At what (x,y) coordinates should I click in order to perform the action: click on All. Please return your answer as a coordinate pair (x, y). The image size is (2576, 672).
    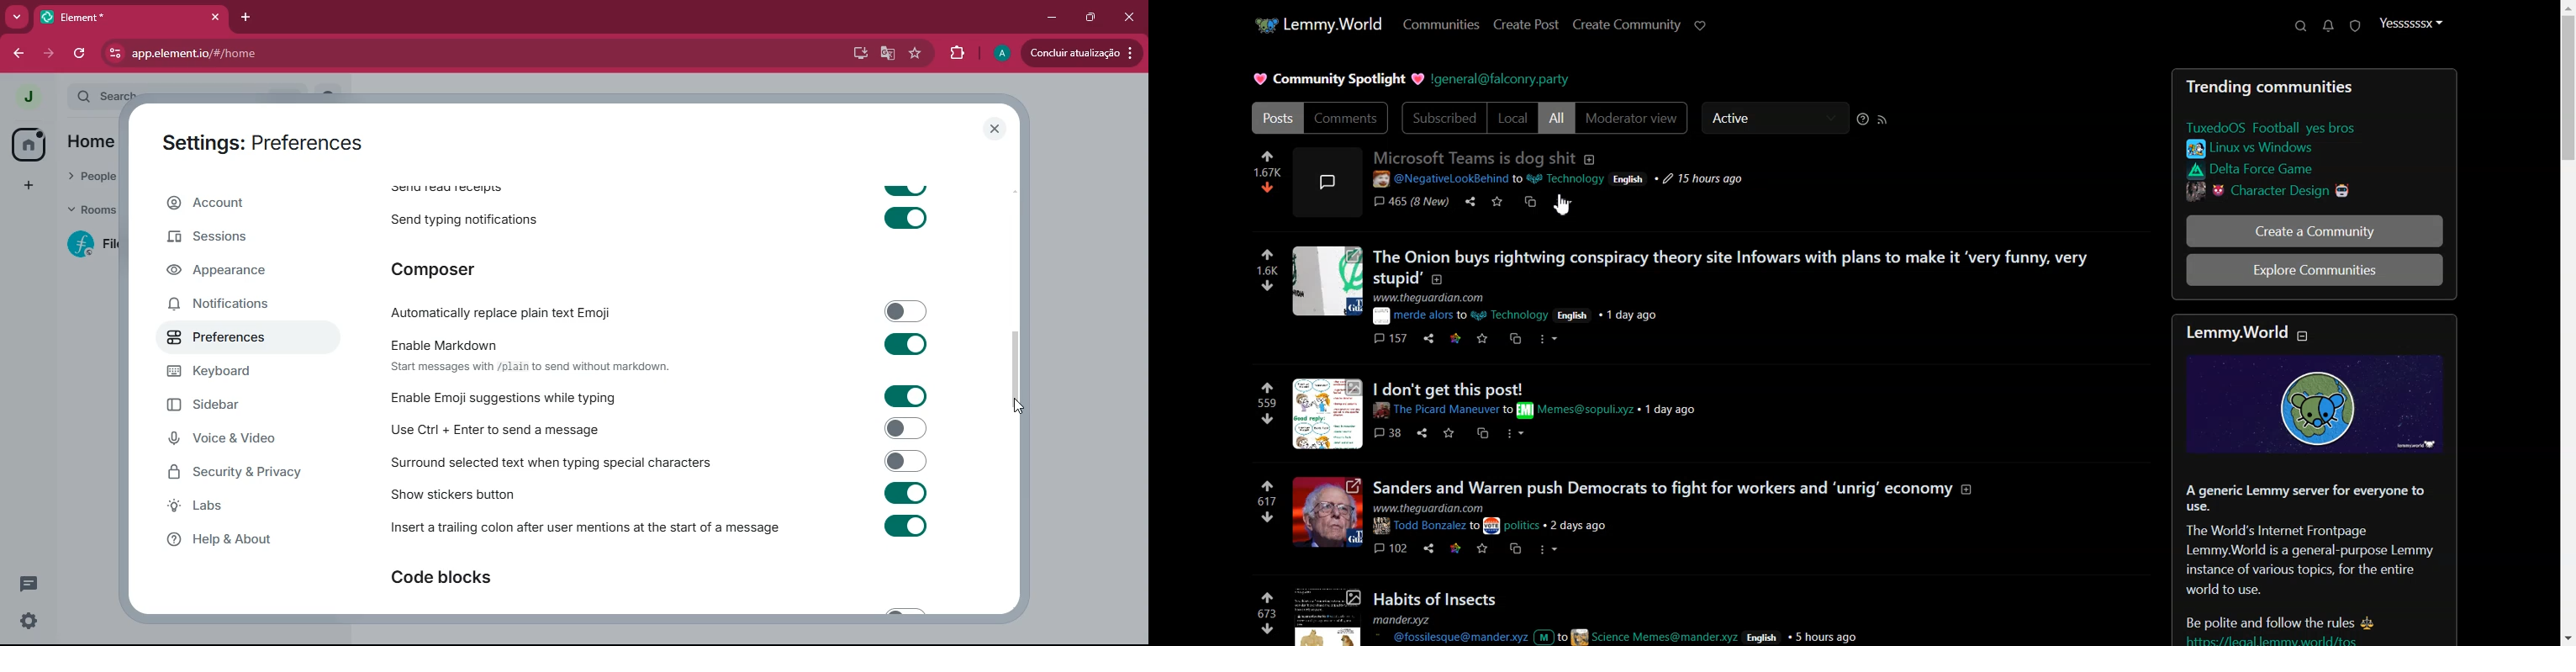
    Looking at the image, I should click on (1558, 118).